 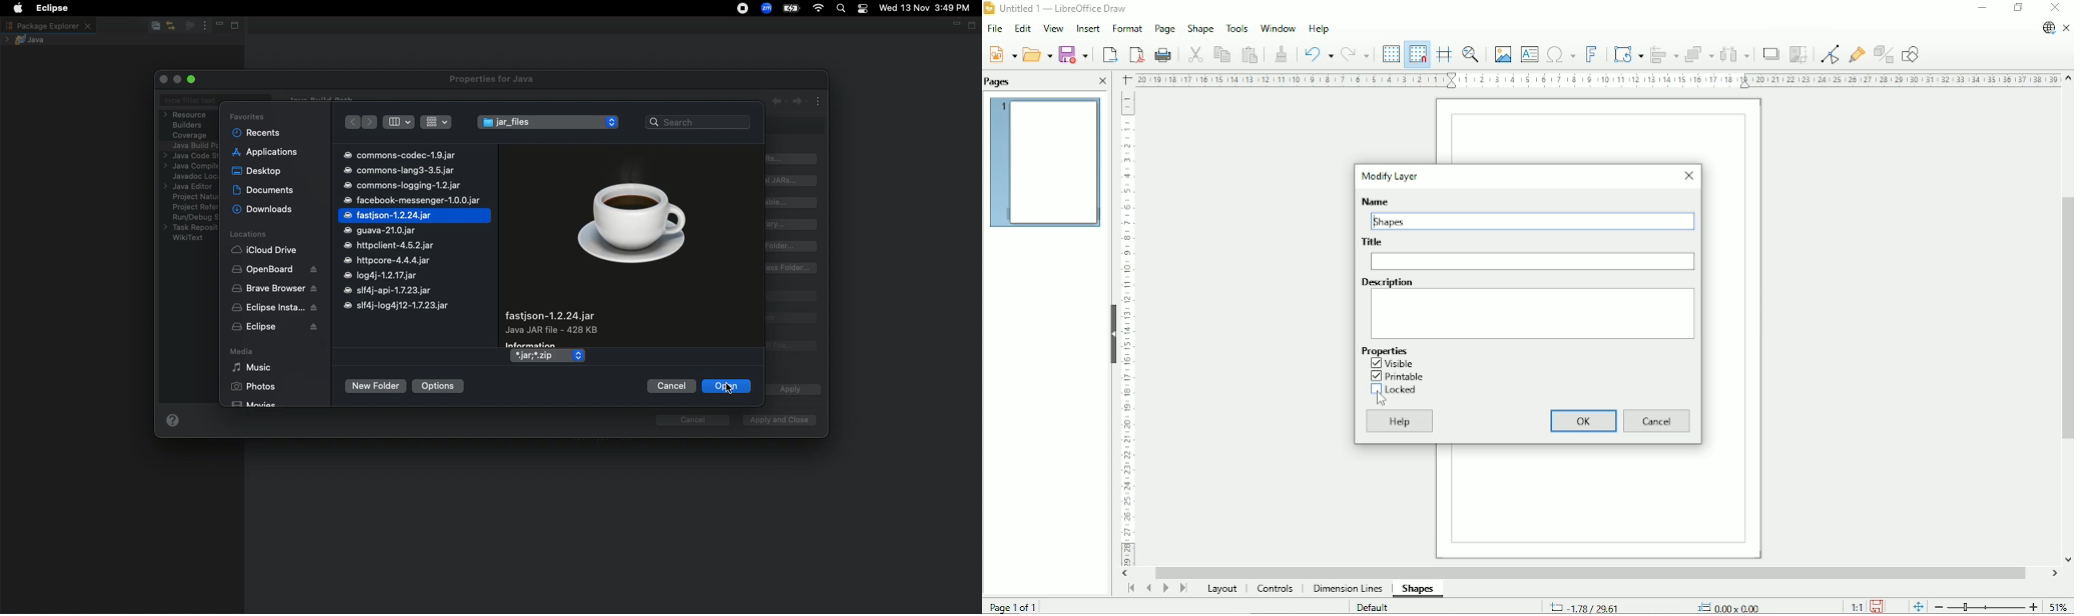 What do you see at coordinates (1443, 53) in the screenshot?
I see `Helplines while moving` at bounding box center [1443, 53].